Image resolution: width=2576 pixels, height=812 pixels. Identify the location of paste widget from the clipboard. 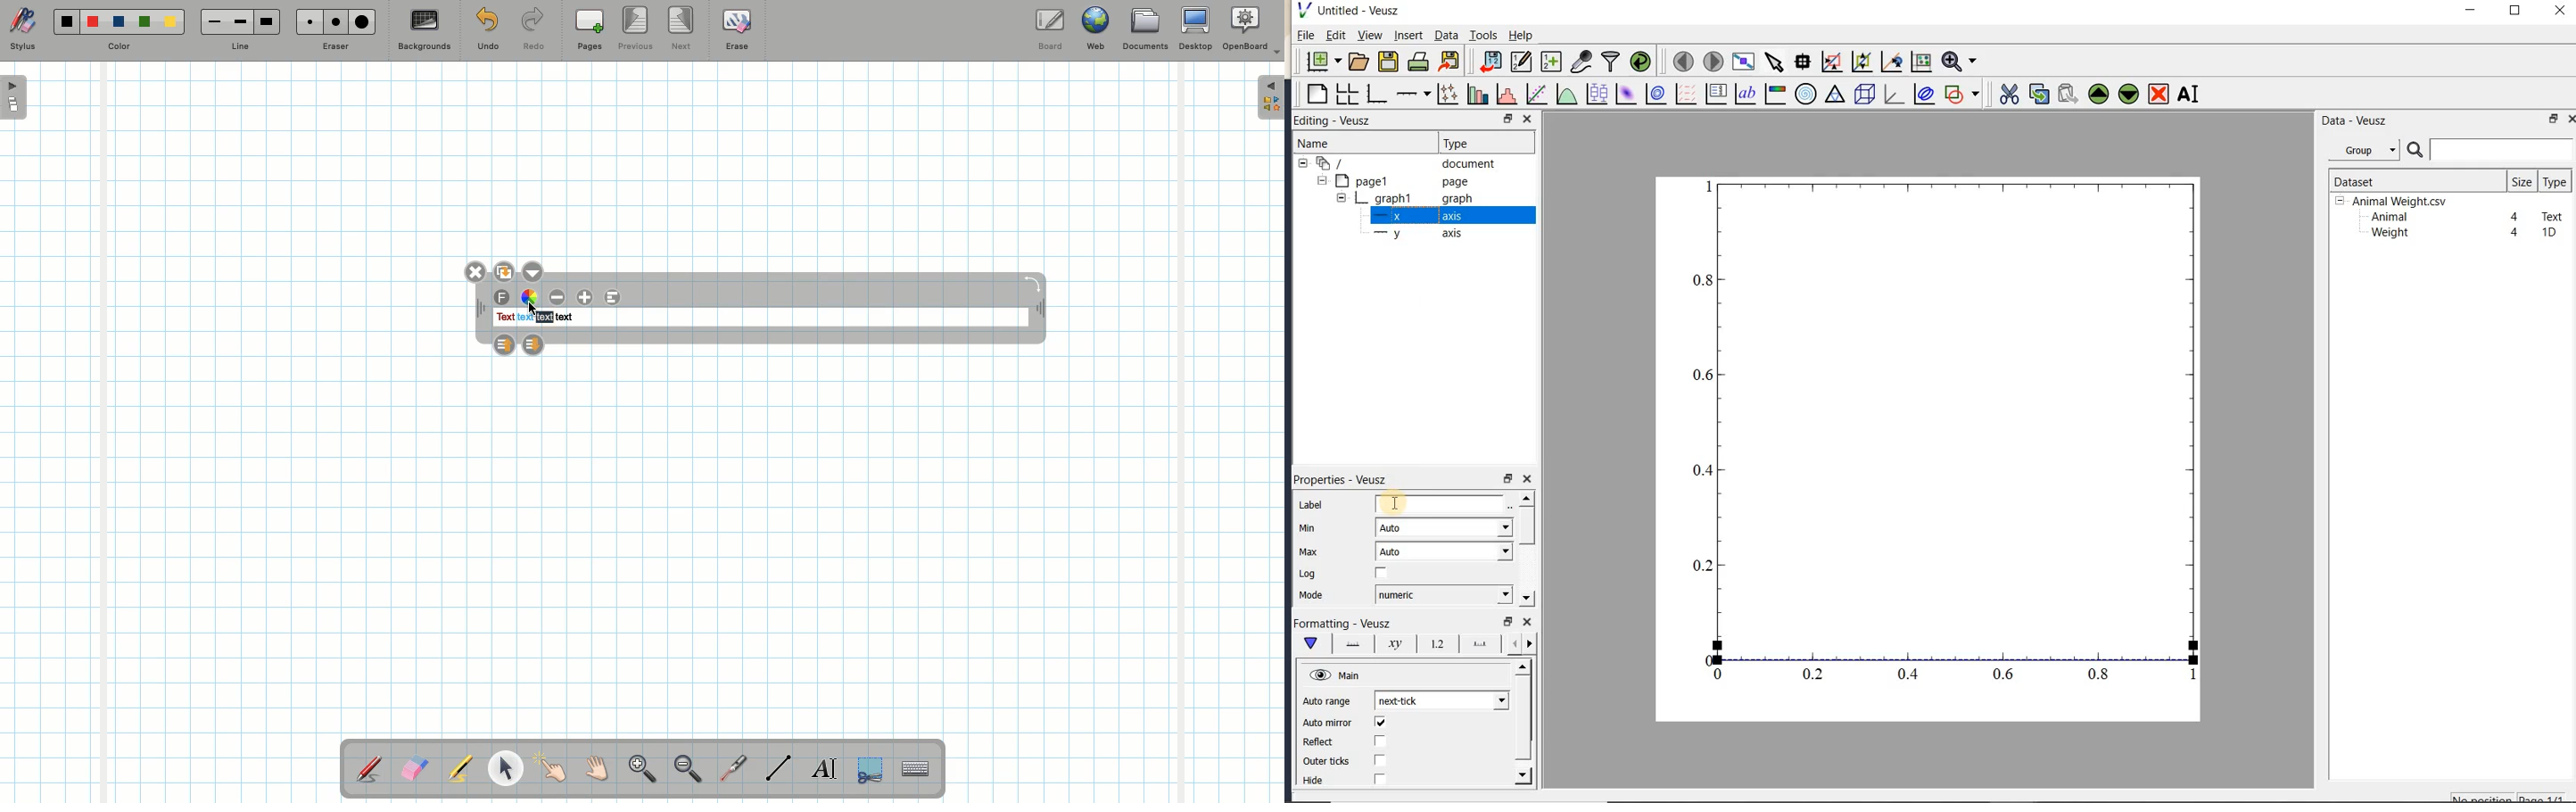
(2068, 95).